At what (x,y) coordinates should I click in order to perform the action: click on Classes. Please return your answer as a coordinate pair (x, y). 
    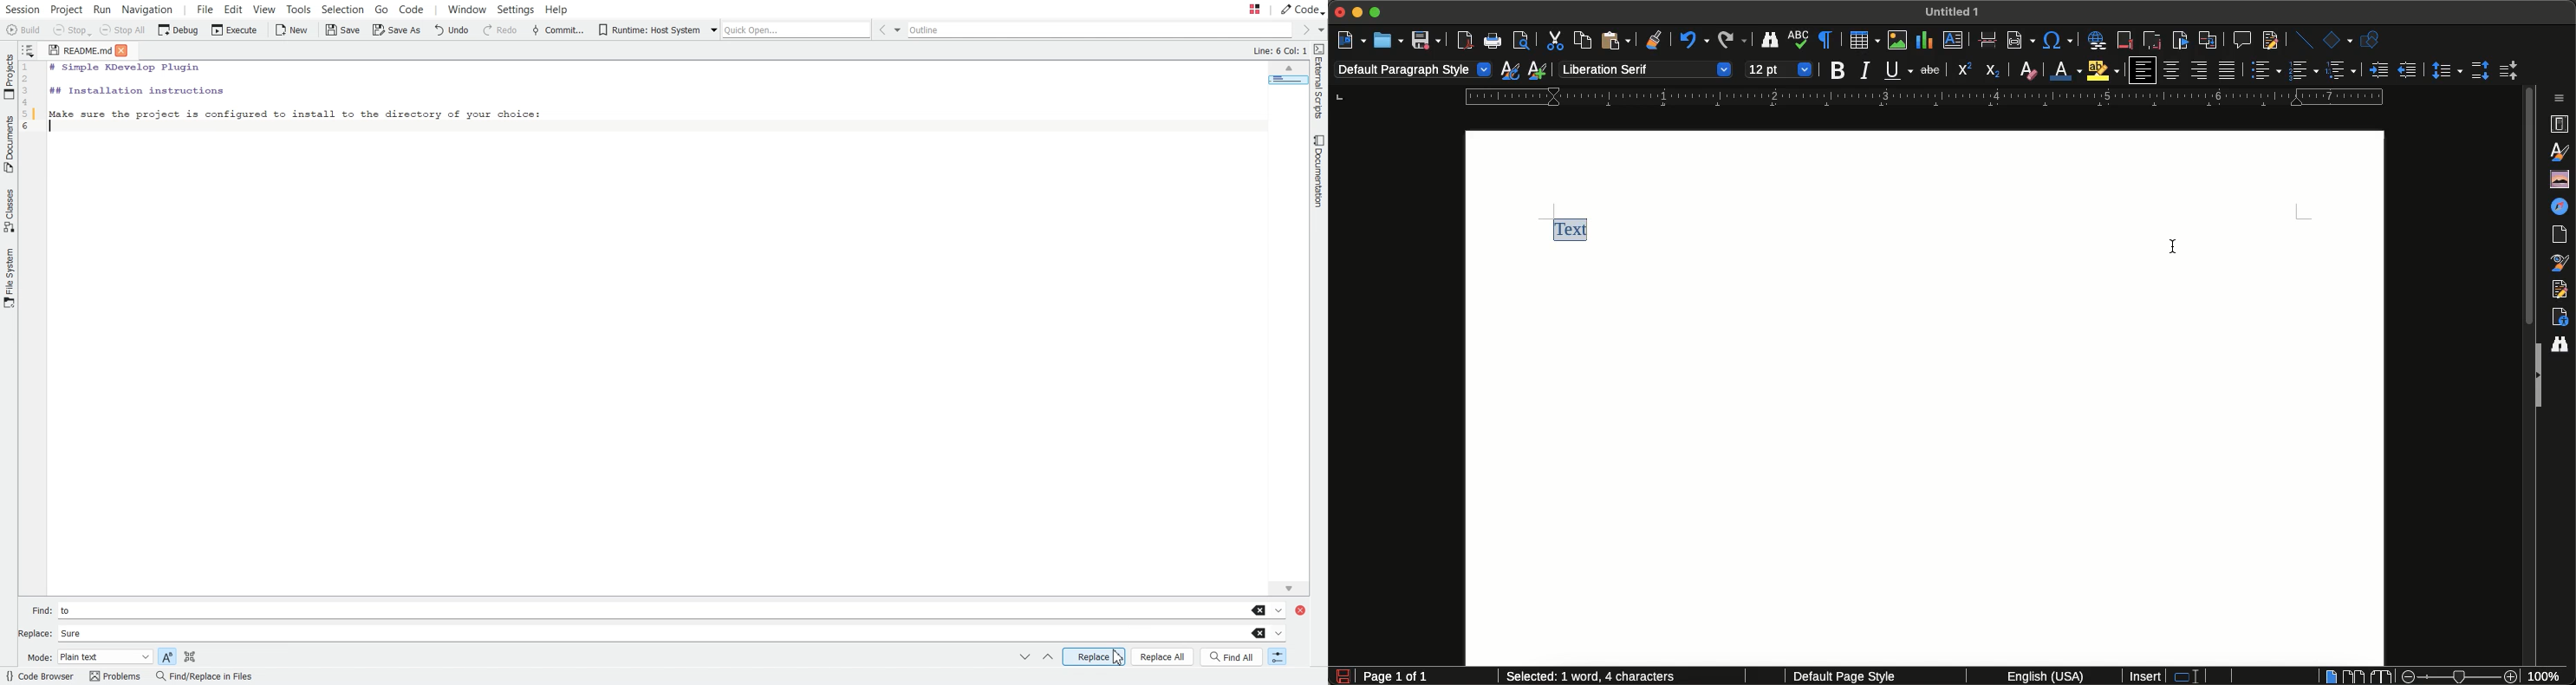
    Looking at the image, I should click on (8, 210).